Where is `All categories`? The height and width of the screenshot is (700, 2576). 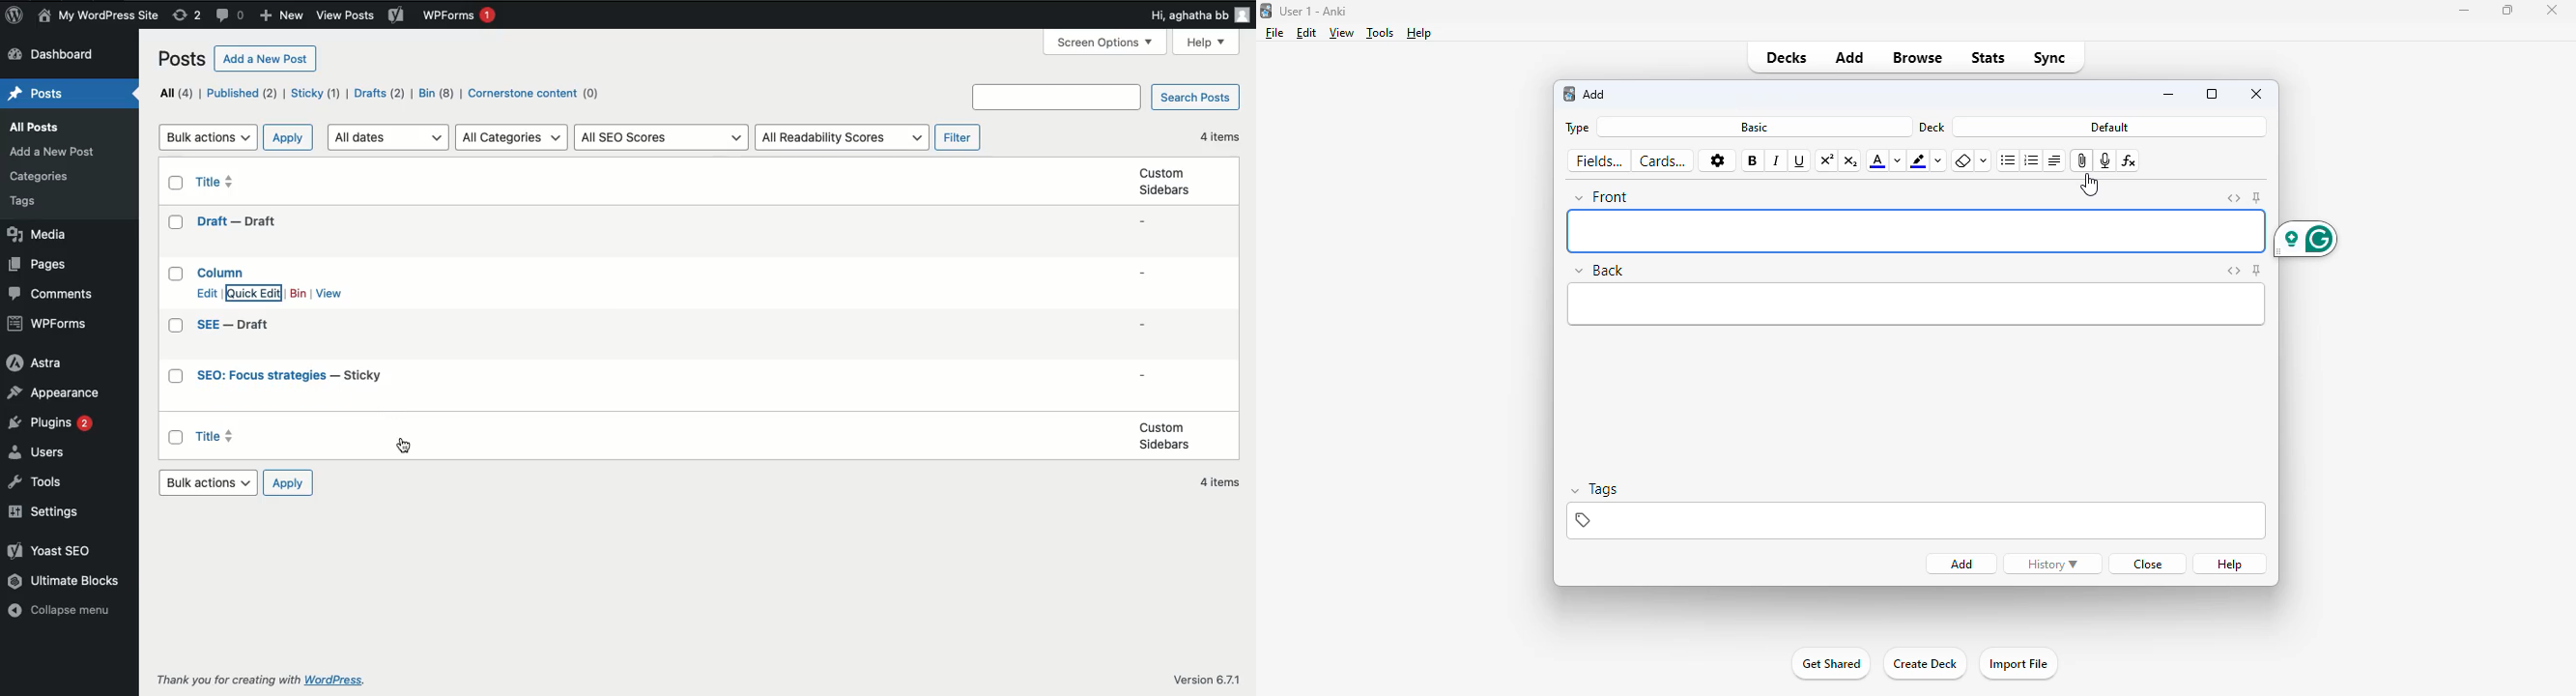
All categories is located at coordinates (513, 136).